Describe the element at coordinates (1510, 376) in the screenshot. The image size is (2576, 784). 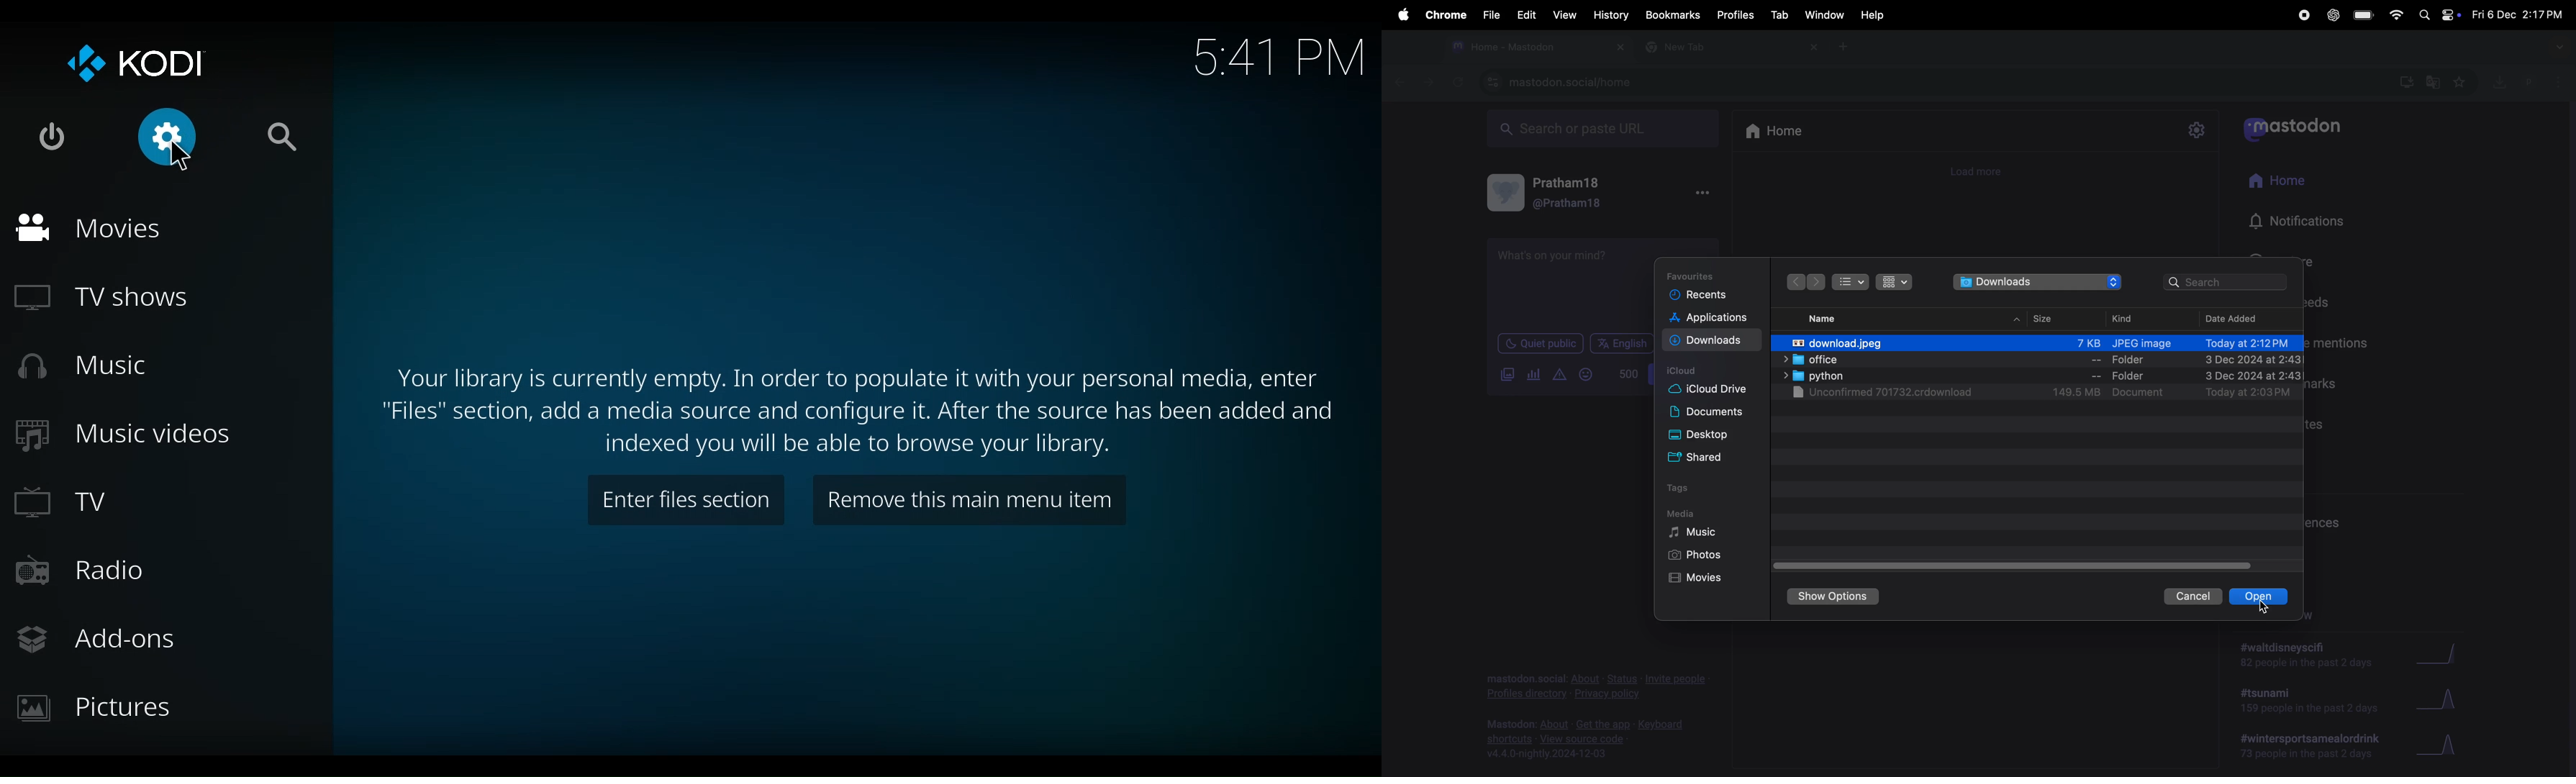
I see `add image` at that location.